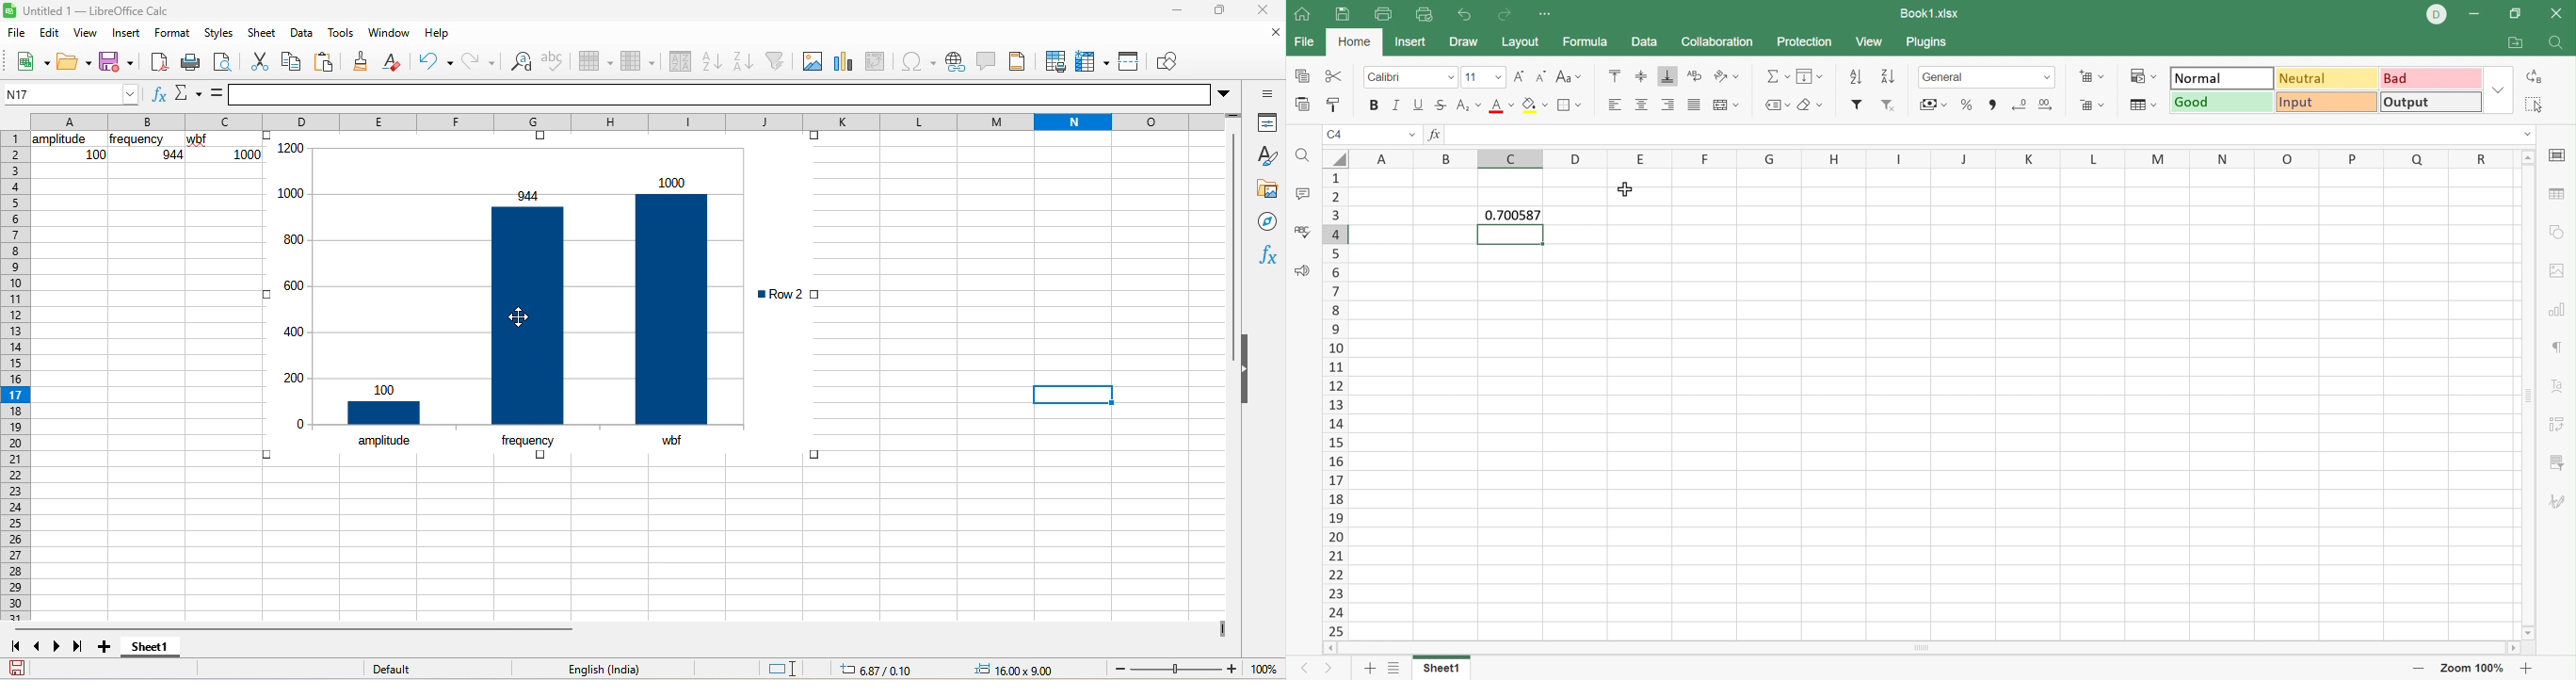  What do you see at coordinates (1808, 76) in the screenshot?
I see `Fill` at bounding box center [1808, 76].